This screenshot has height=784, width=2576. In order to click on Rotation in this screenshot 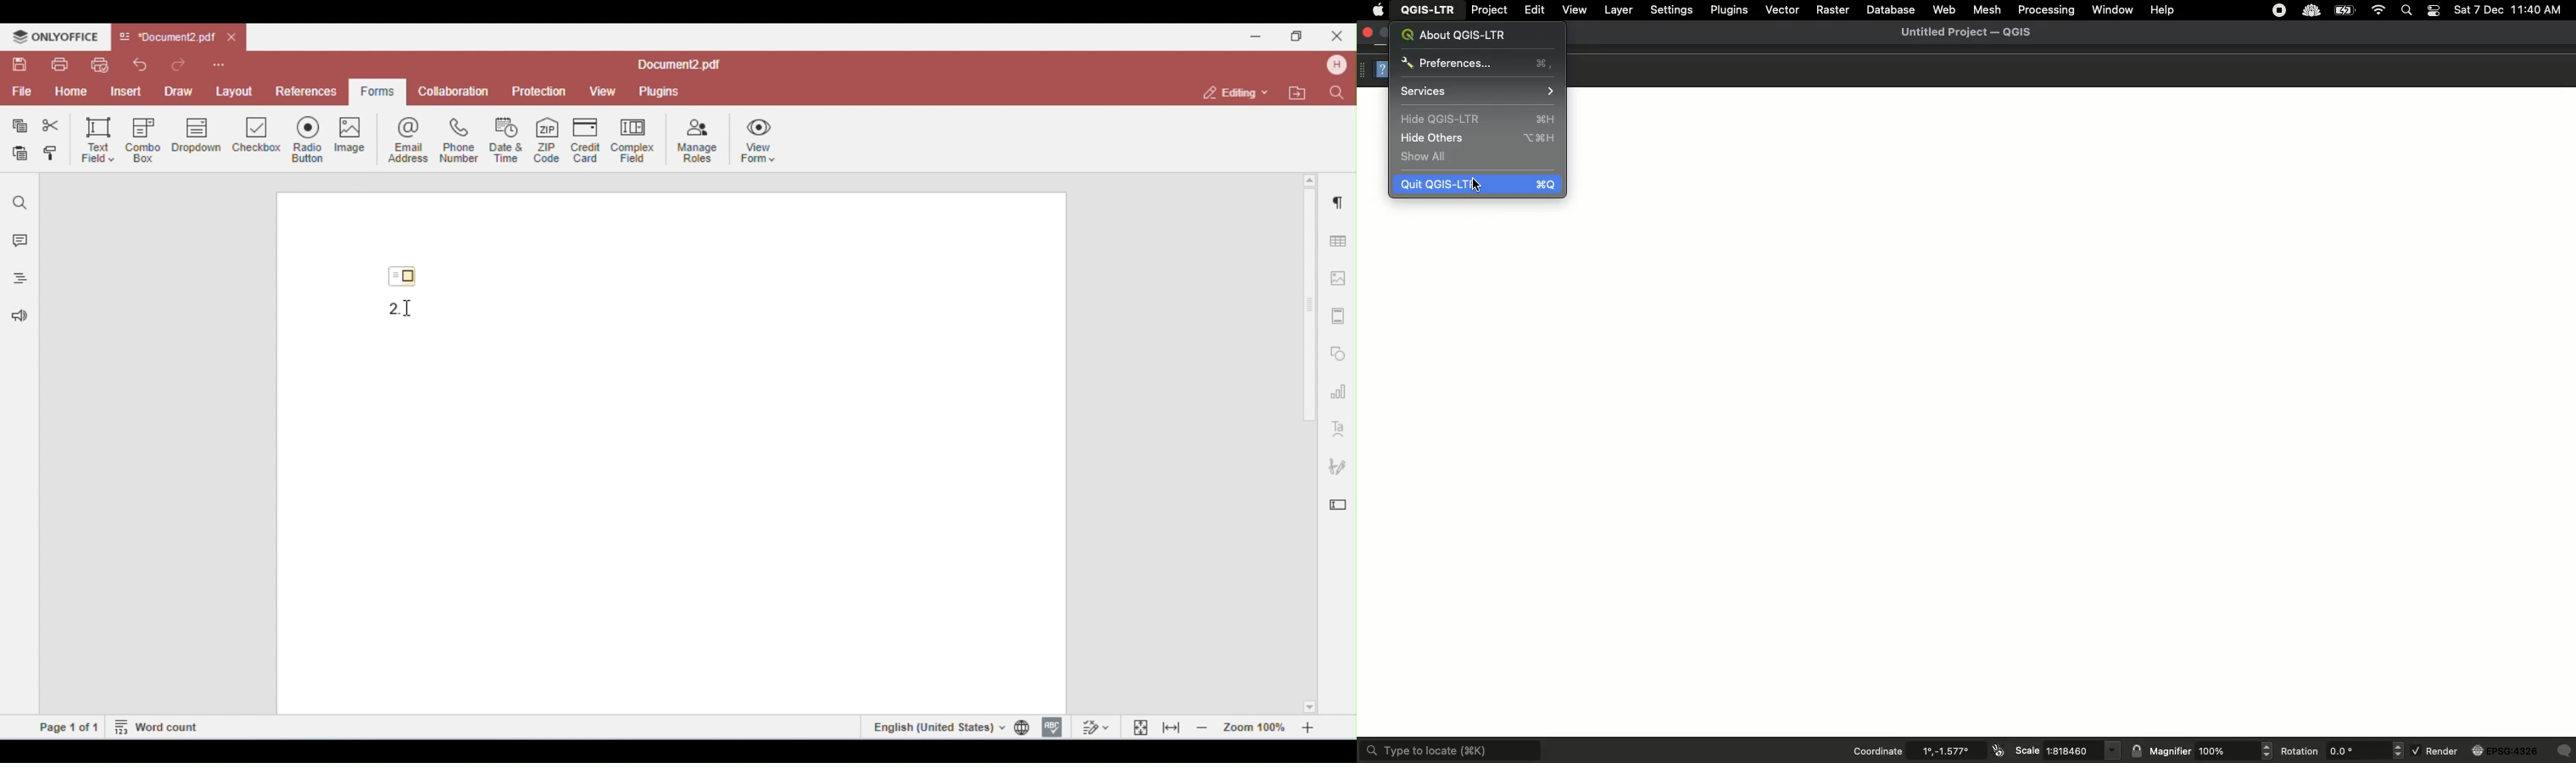, I will do `click(2338, 749)`.